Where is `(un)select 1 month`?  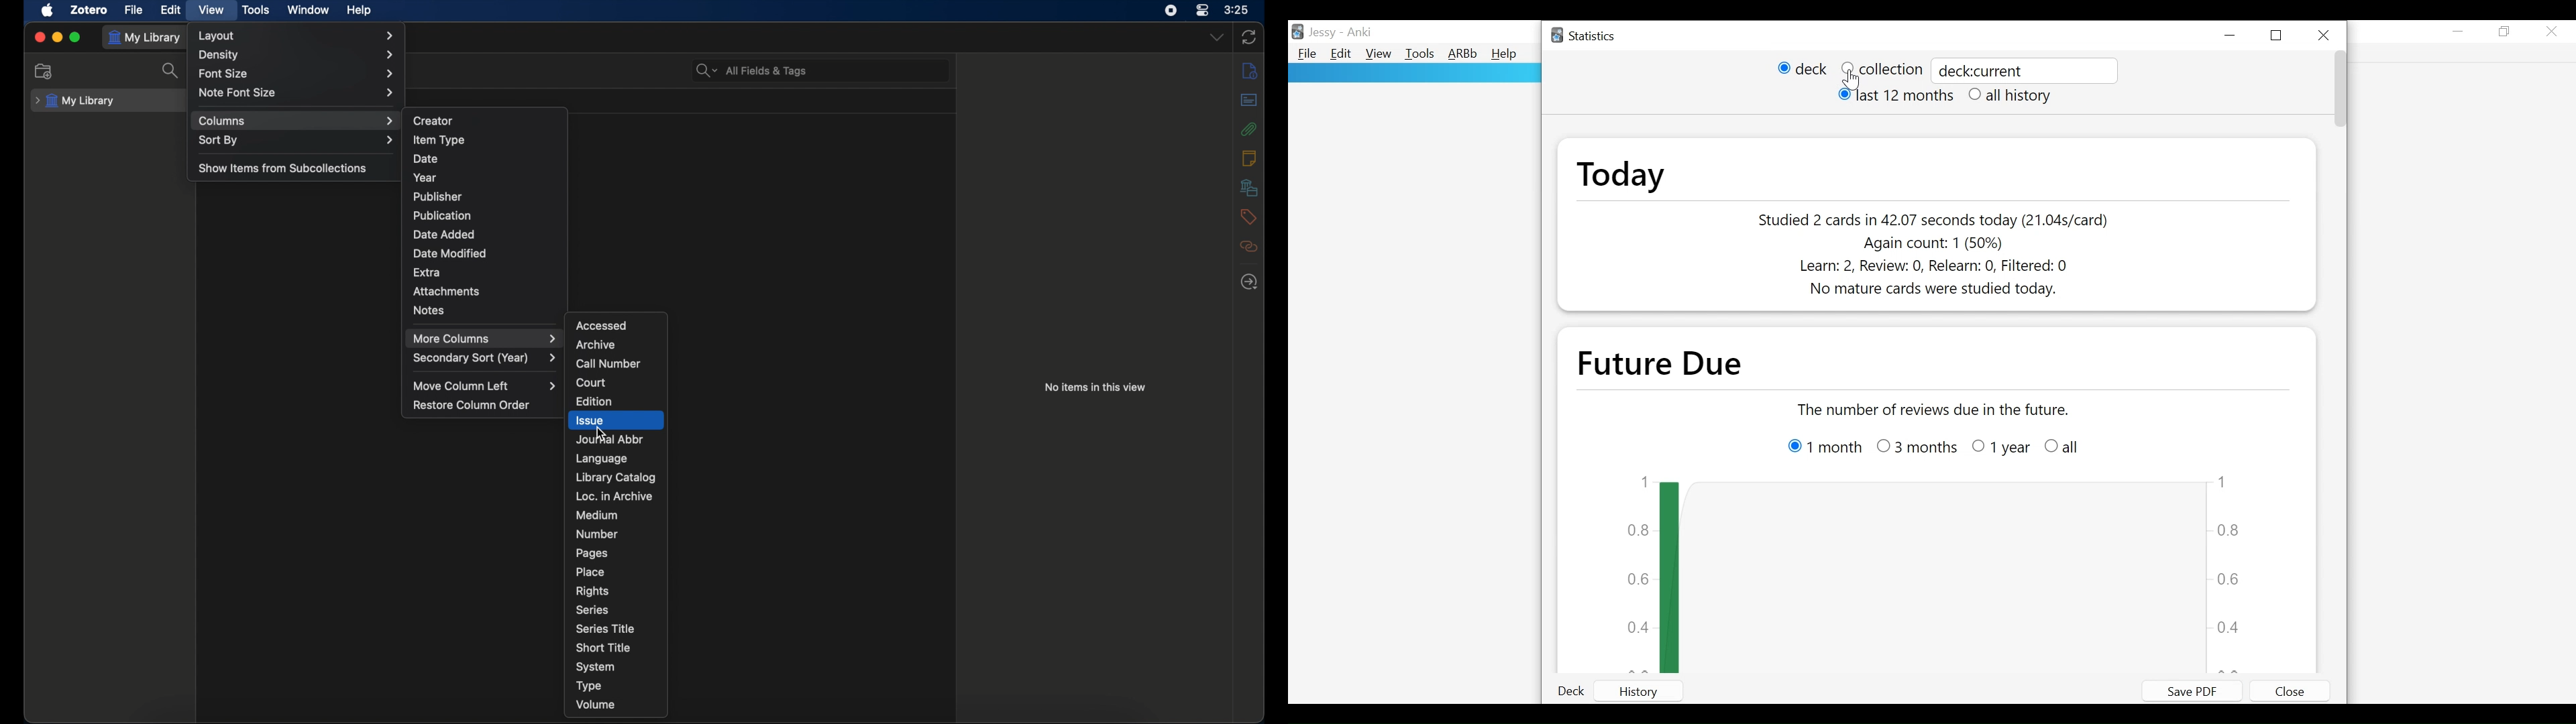 (un)select 1 month is located at coordinates (1823, 447).